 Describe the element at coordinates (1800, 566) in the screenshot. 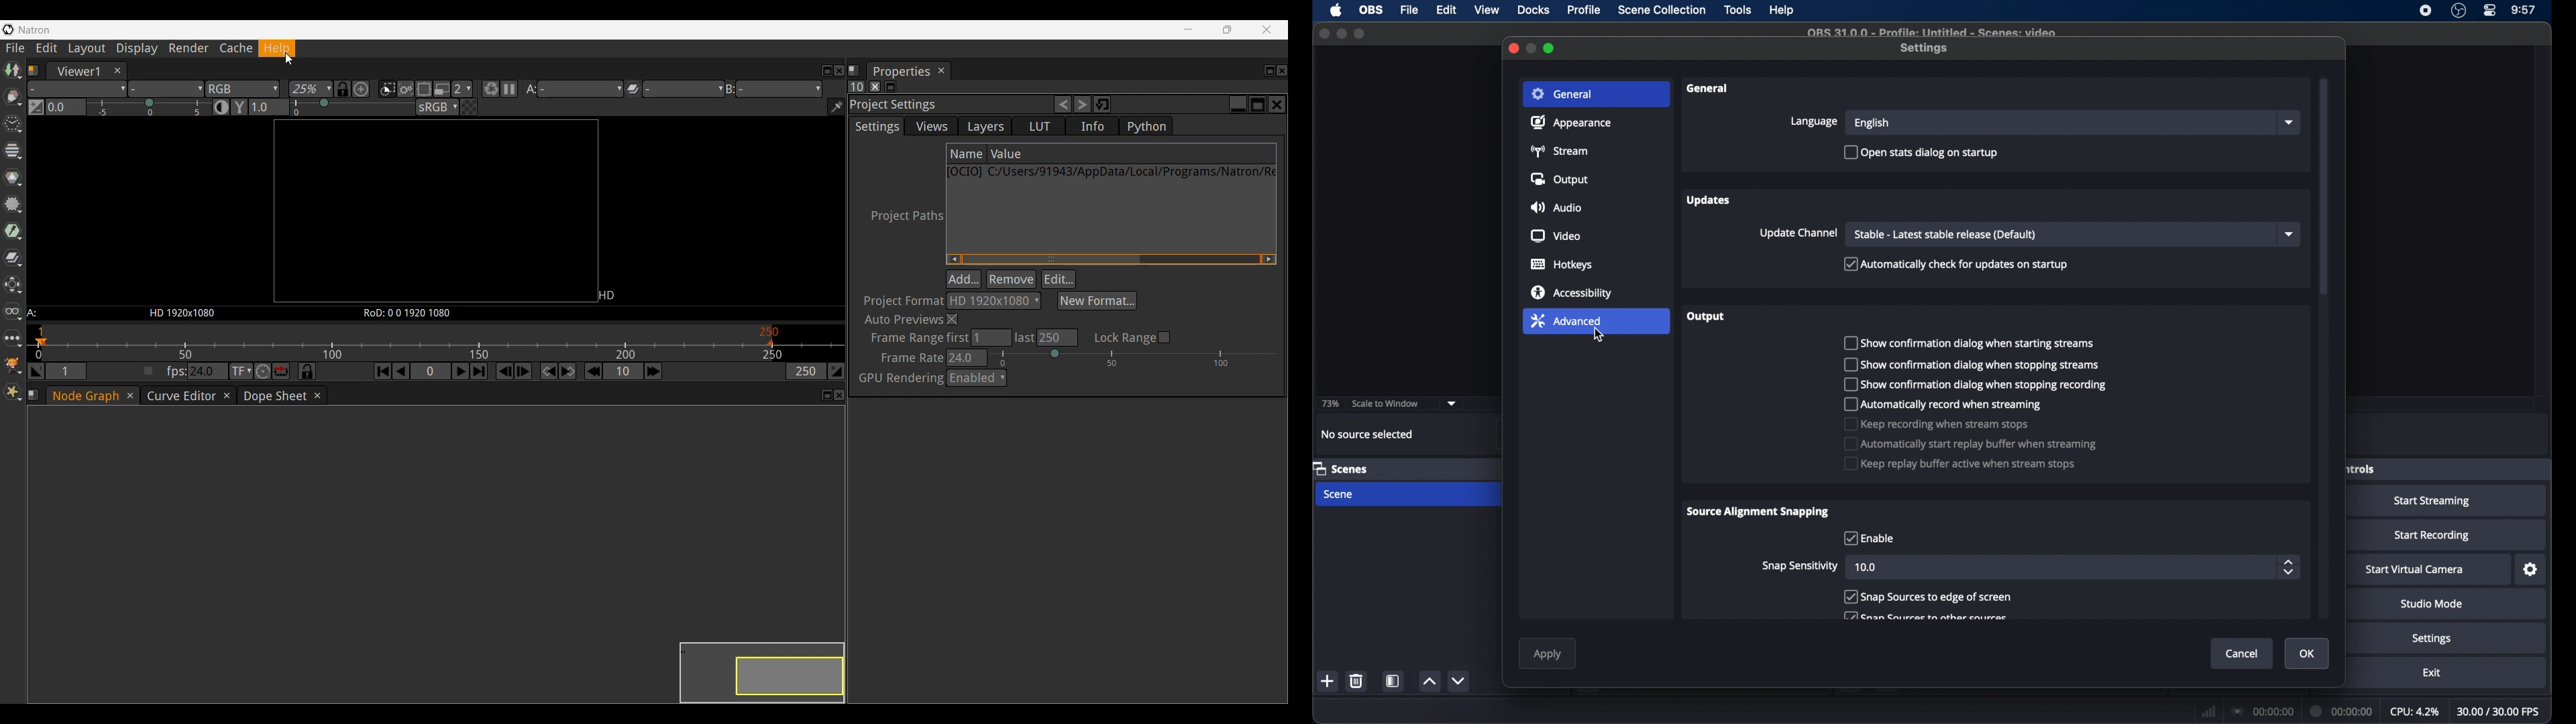

I see `snap sensitivity` at that location.